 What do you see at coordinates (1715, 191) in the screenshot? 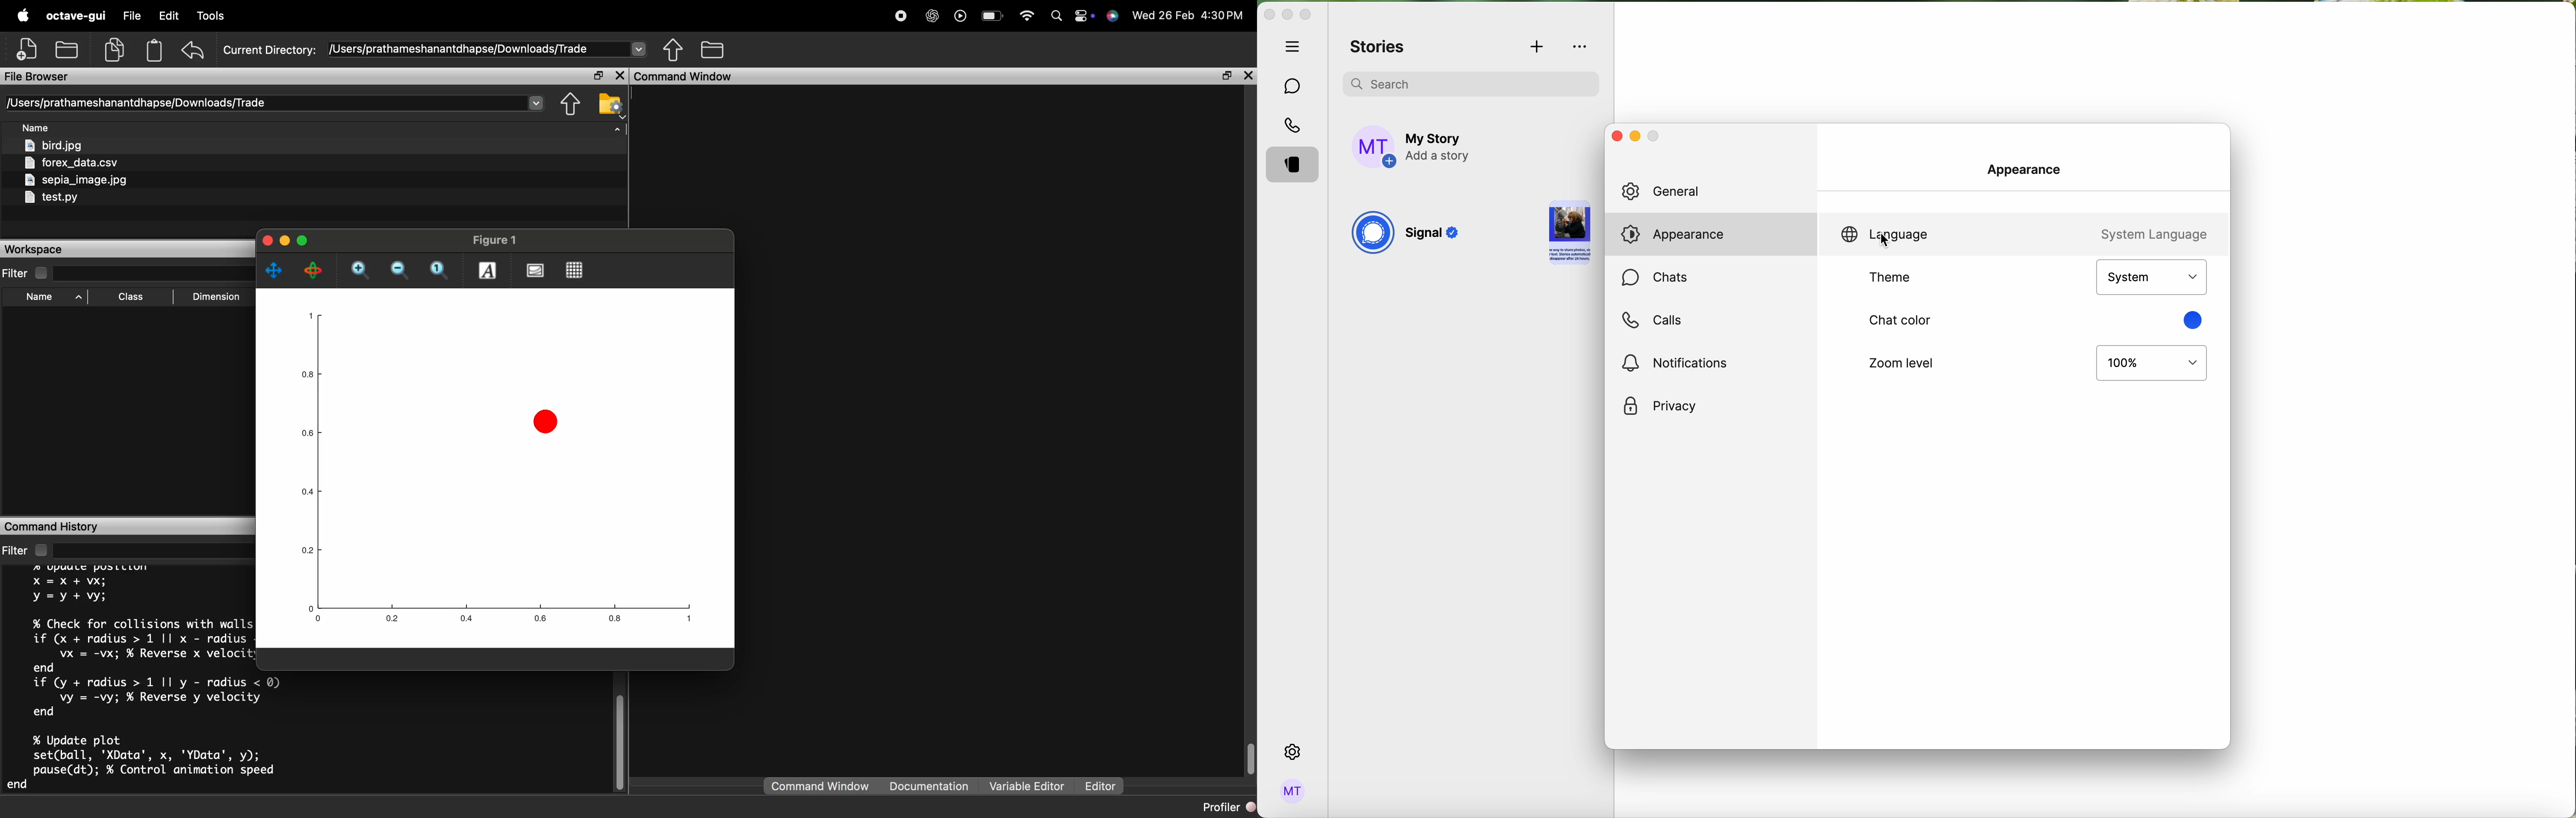
I see `general` at bounding box center [1715, 191].